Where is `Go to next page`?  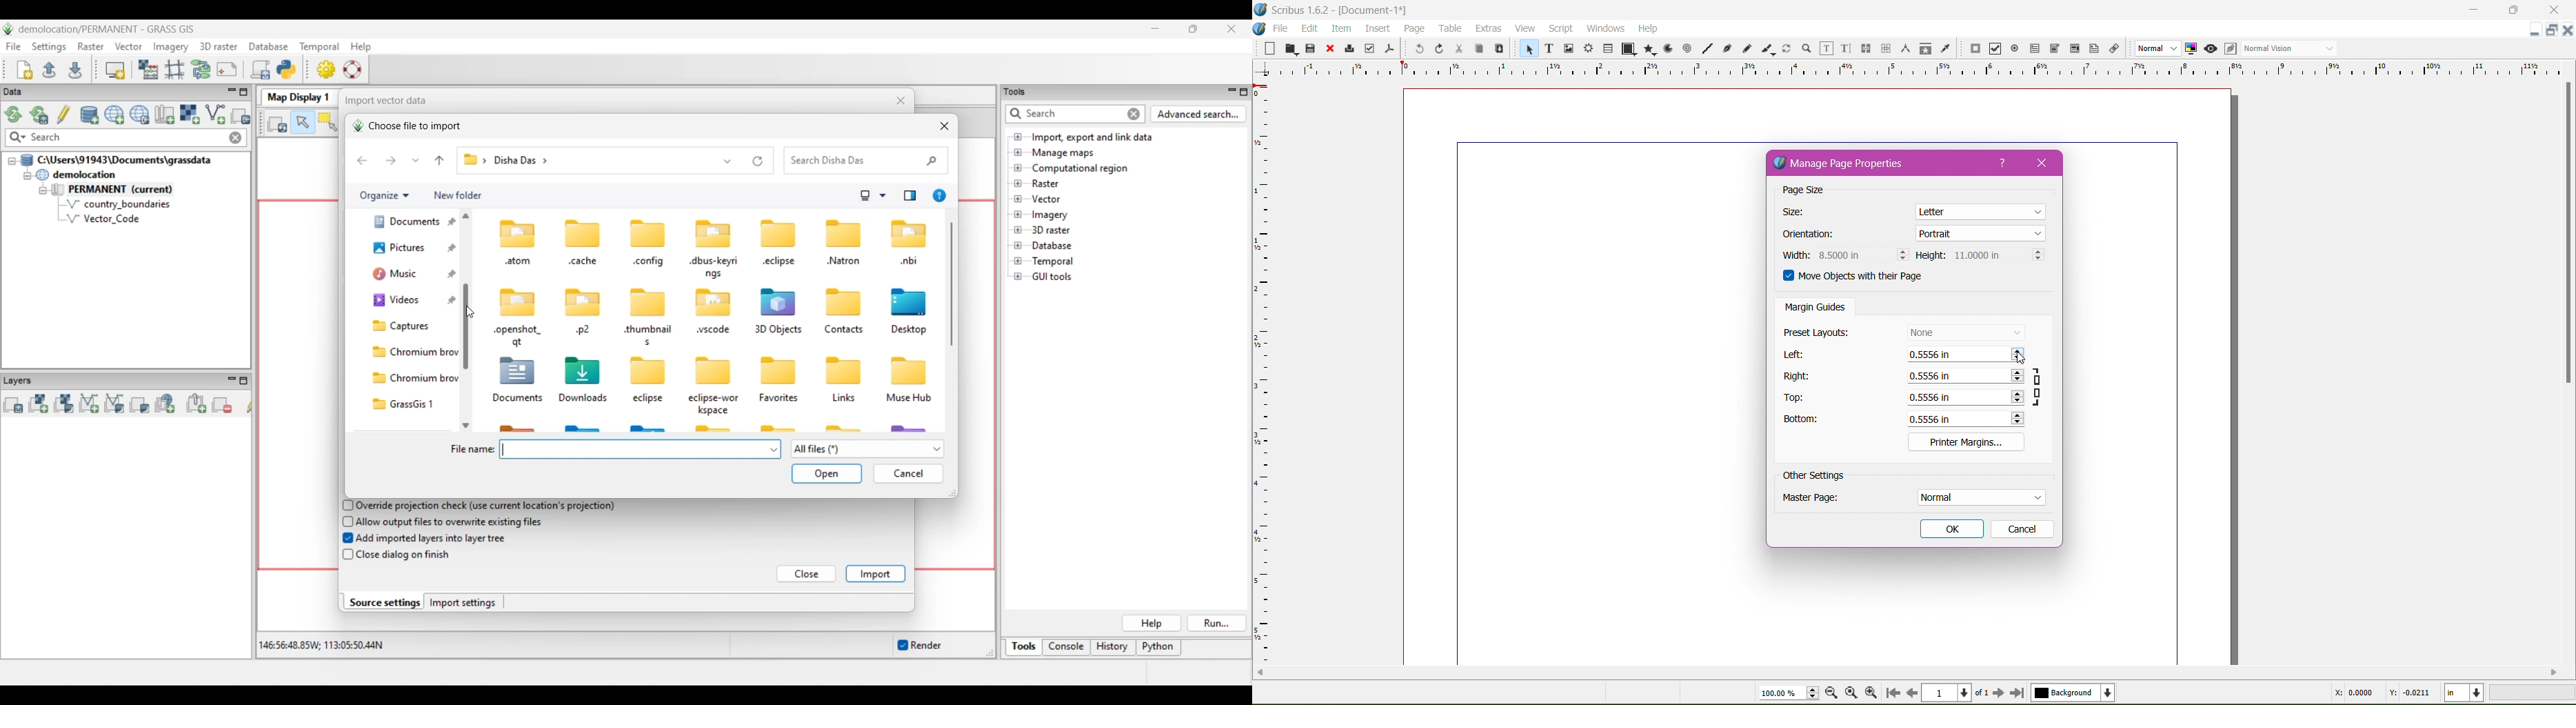 Go to next page is located at coordinates (1998, 693).